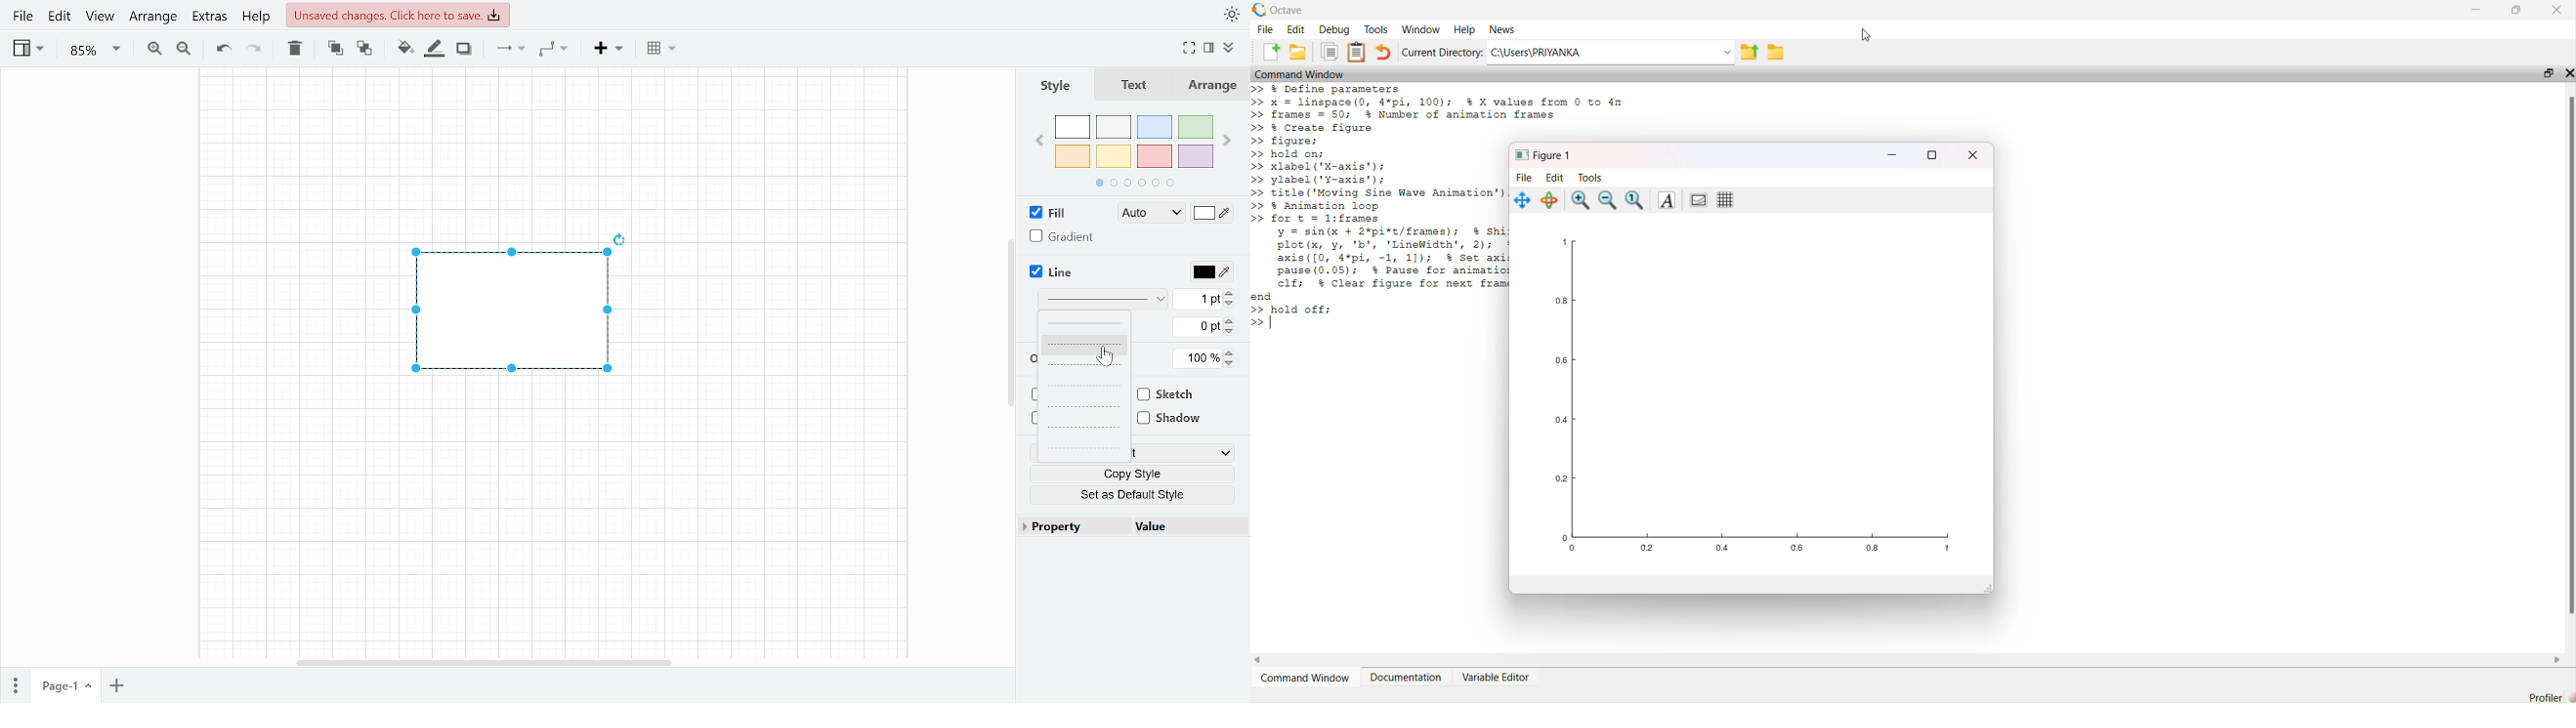  I want to click on Redo, so click(255, 49).